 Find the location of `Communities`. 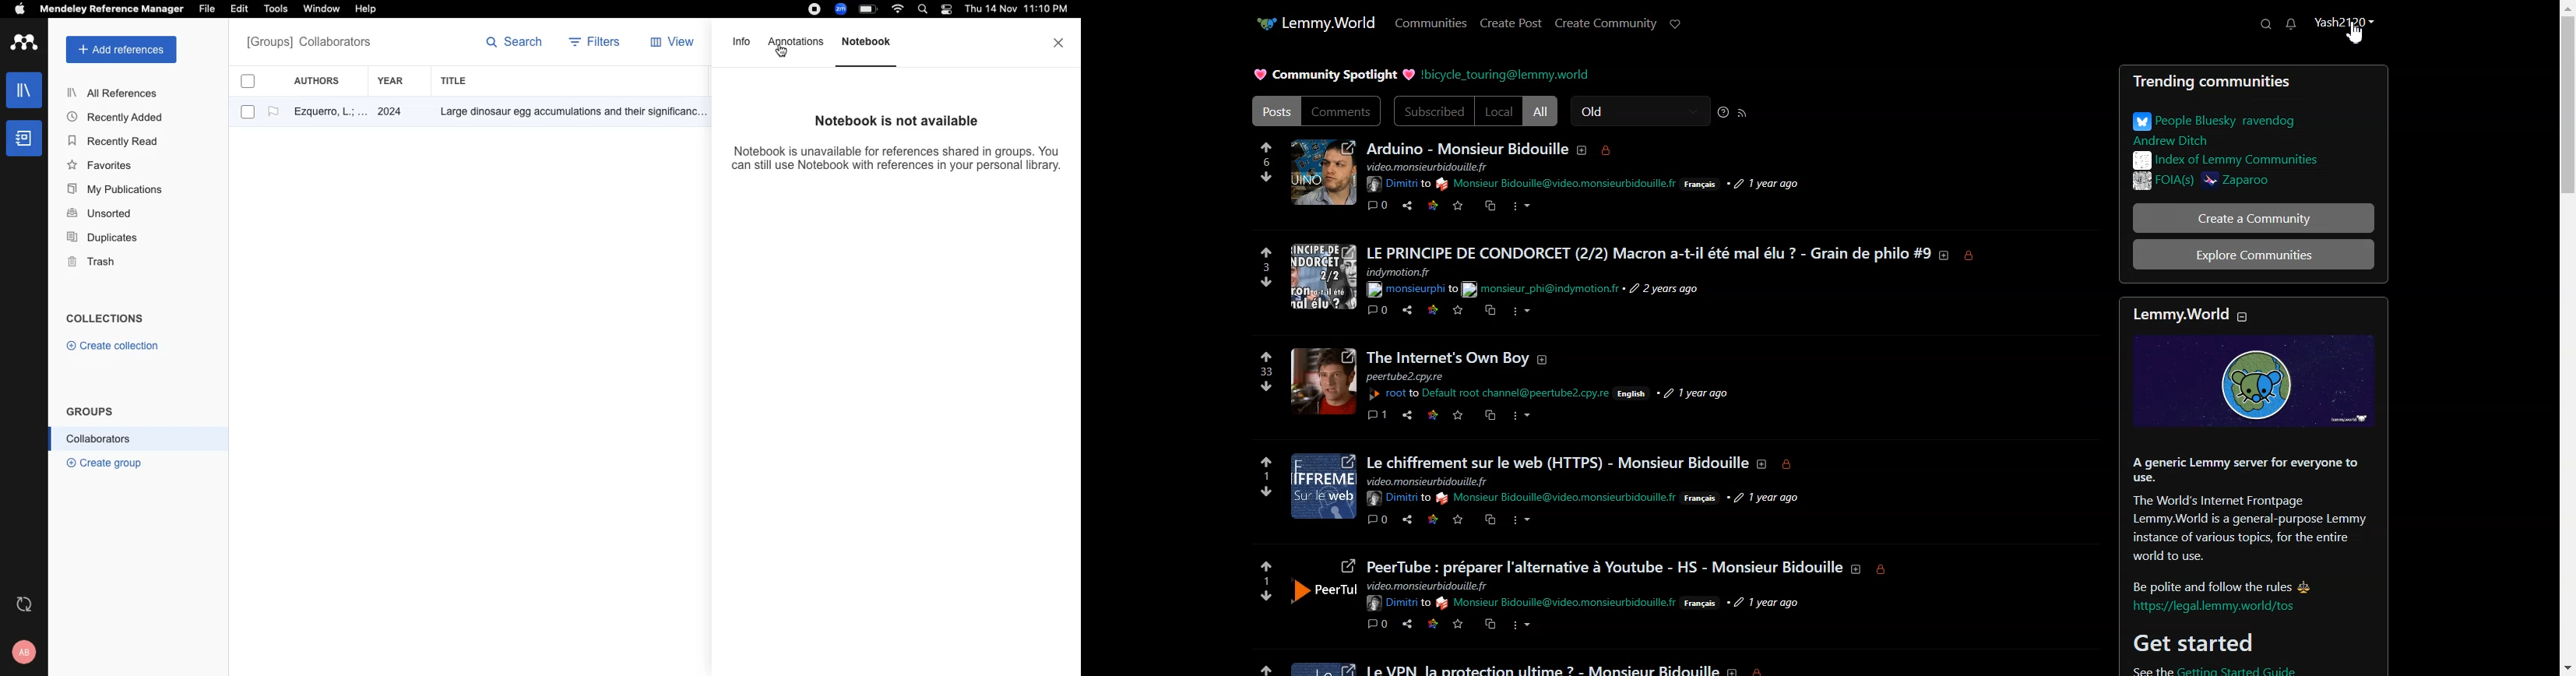

Communities is located at coordinates (1431, 22).